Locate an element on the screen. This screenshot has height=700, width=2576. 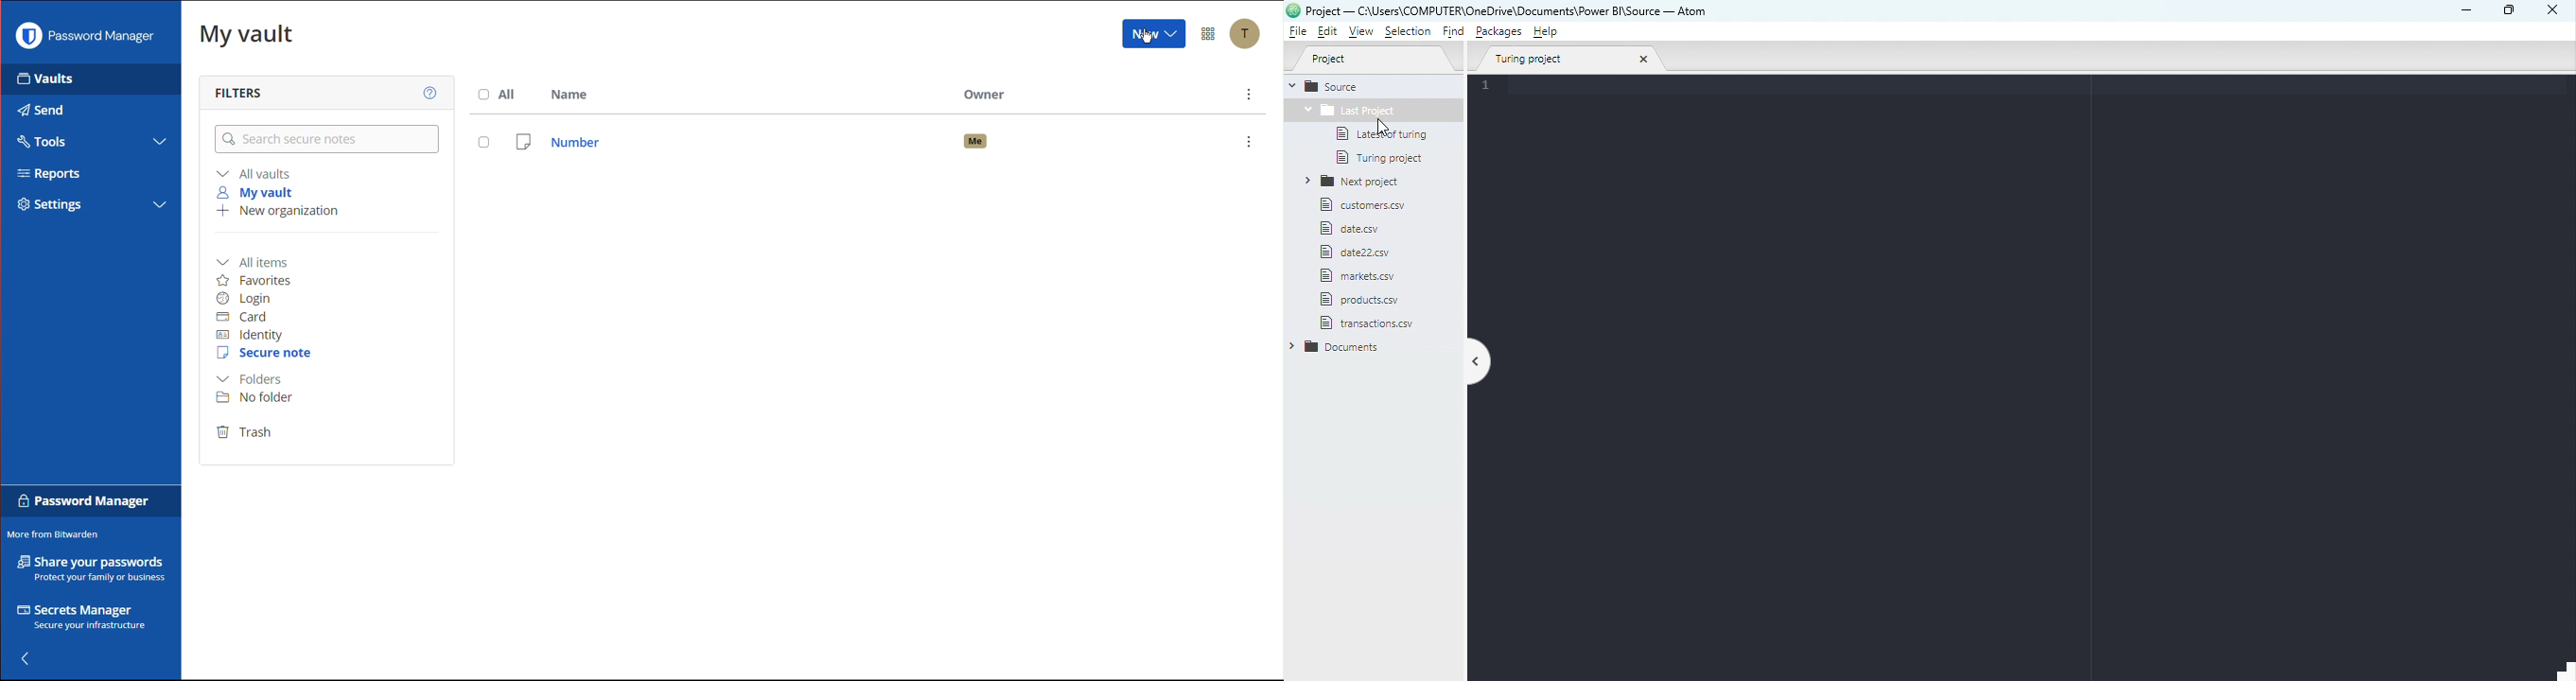
File is located at coordinates (1300, 32).